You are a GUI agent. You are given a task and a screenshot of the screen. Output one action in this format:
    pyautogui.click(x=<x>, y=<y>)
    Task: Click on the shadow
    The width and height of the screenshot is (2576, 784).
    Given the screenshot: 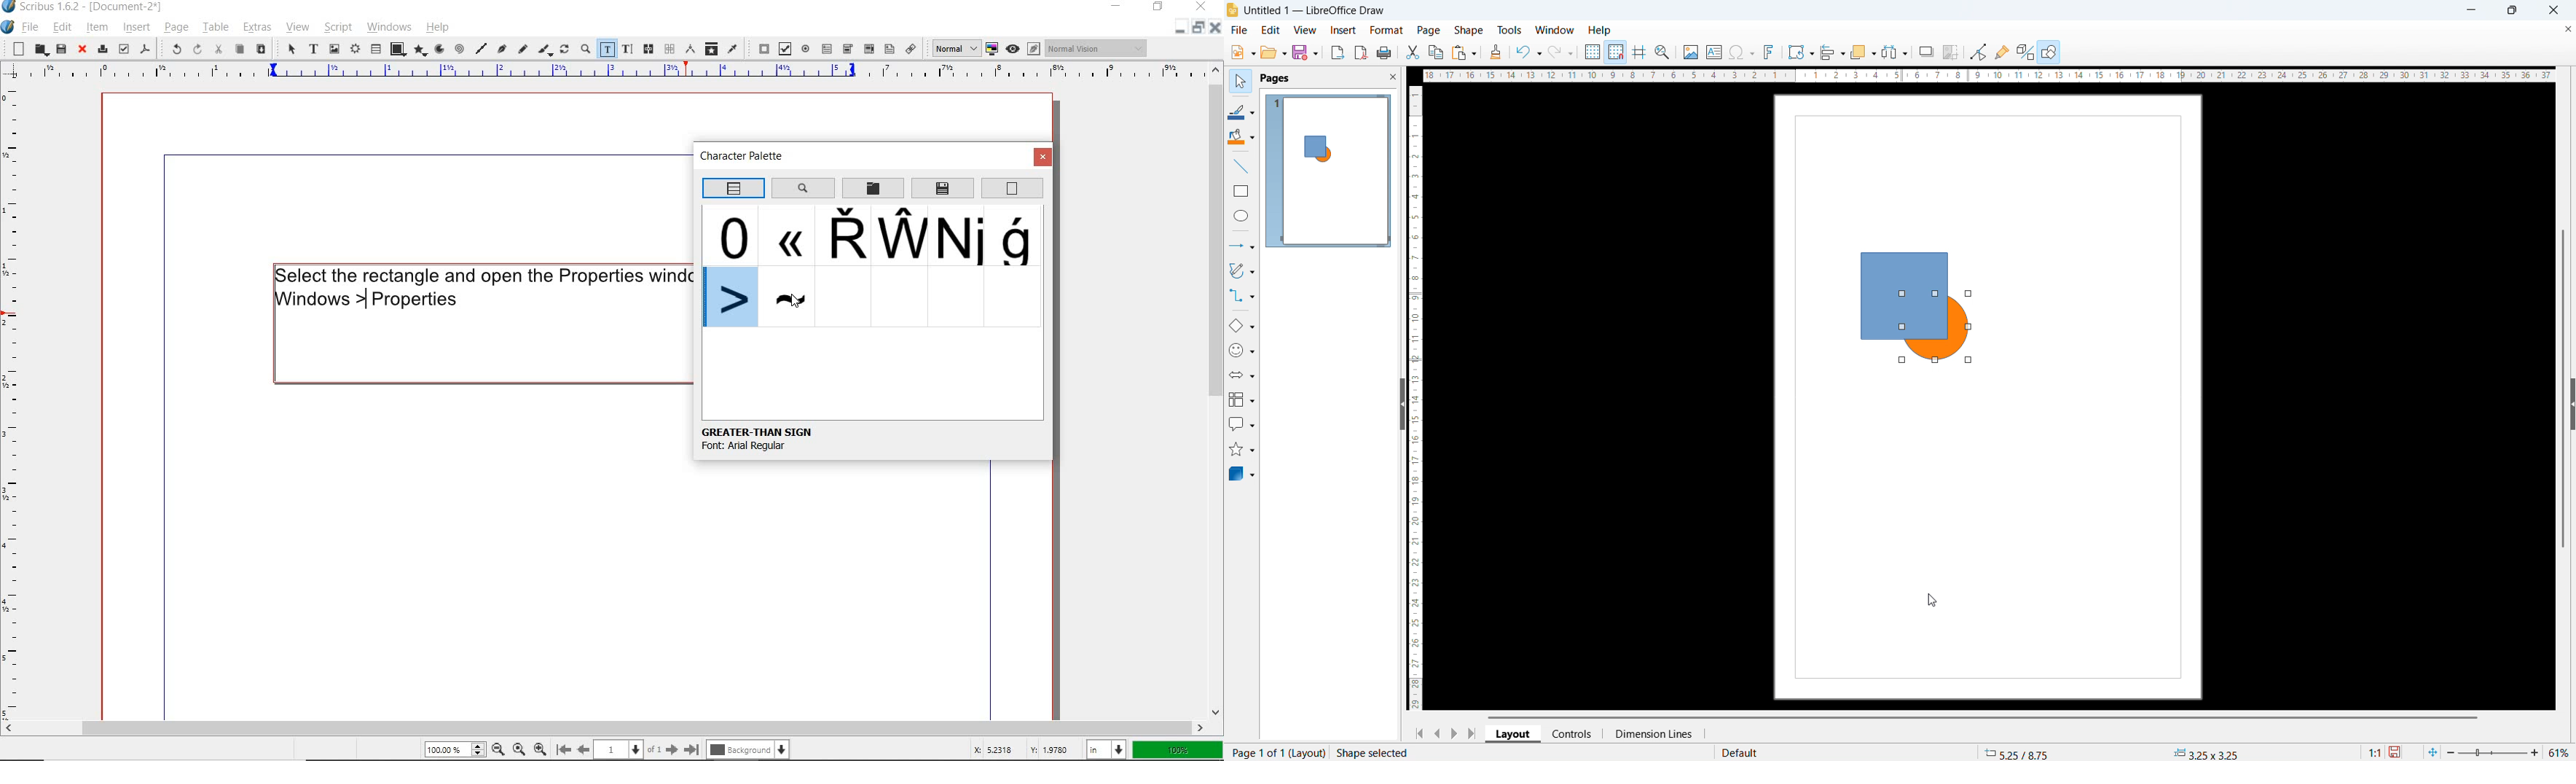 What is the action you would take?
    pyautogui.click(x=1926, y=51)
    